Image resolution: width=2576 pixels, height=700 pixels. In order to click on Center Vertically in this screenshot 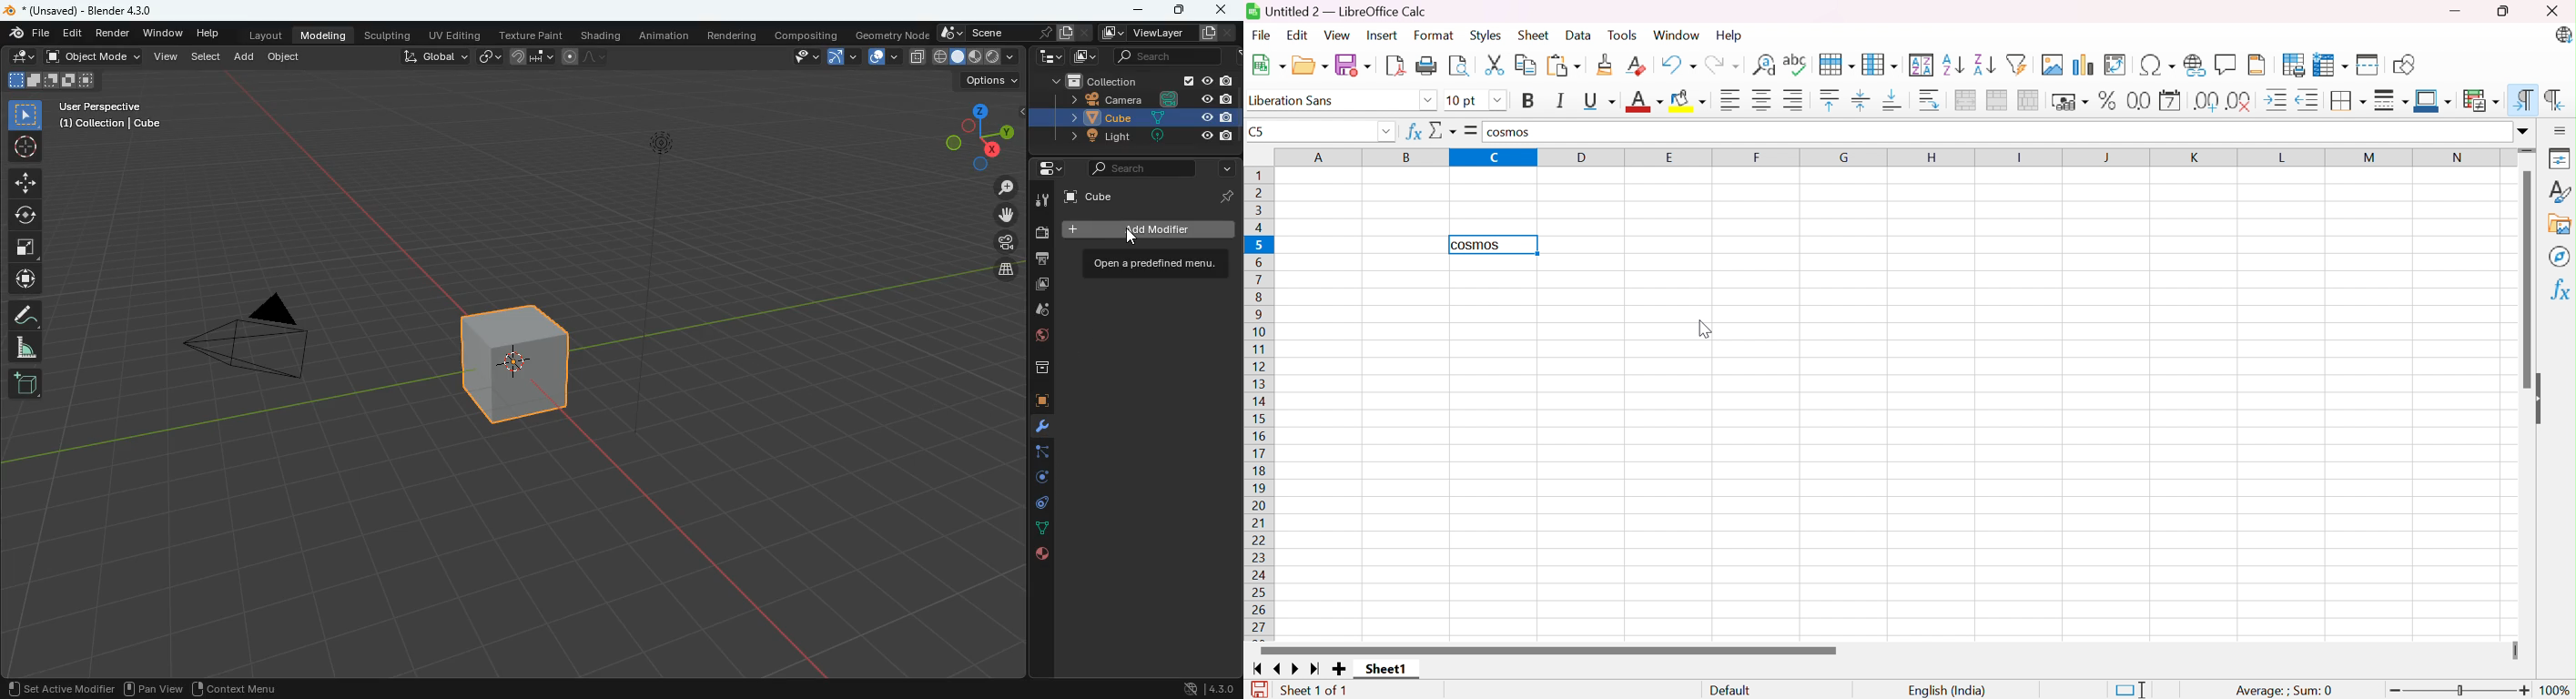, I will do `click(1865, 102)`.